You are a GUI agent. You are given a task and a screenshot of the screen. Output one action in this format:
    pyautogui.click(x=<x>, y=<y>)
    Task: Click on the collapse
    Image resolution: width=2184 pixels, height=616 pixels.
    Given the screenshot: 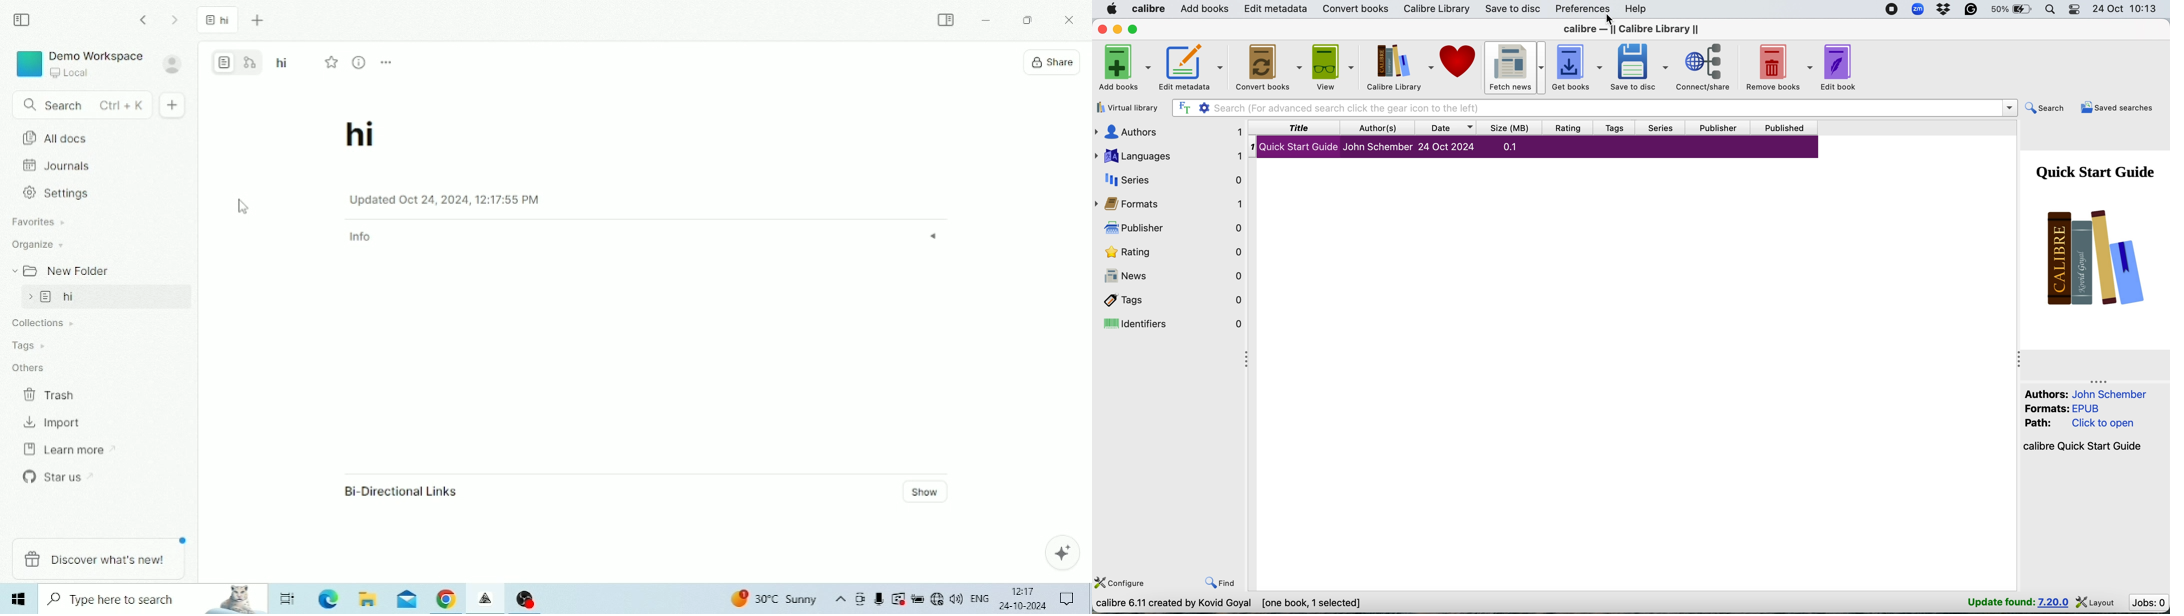 What is the action you would take?
    pyautogui.click(x=2020, y=360)
    